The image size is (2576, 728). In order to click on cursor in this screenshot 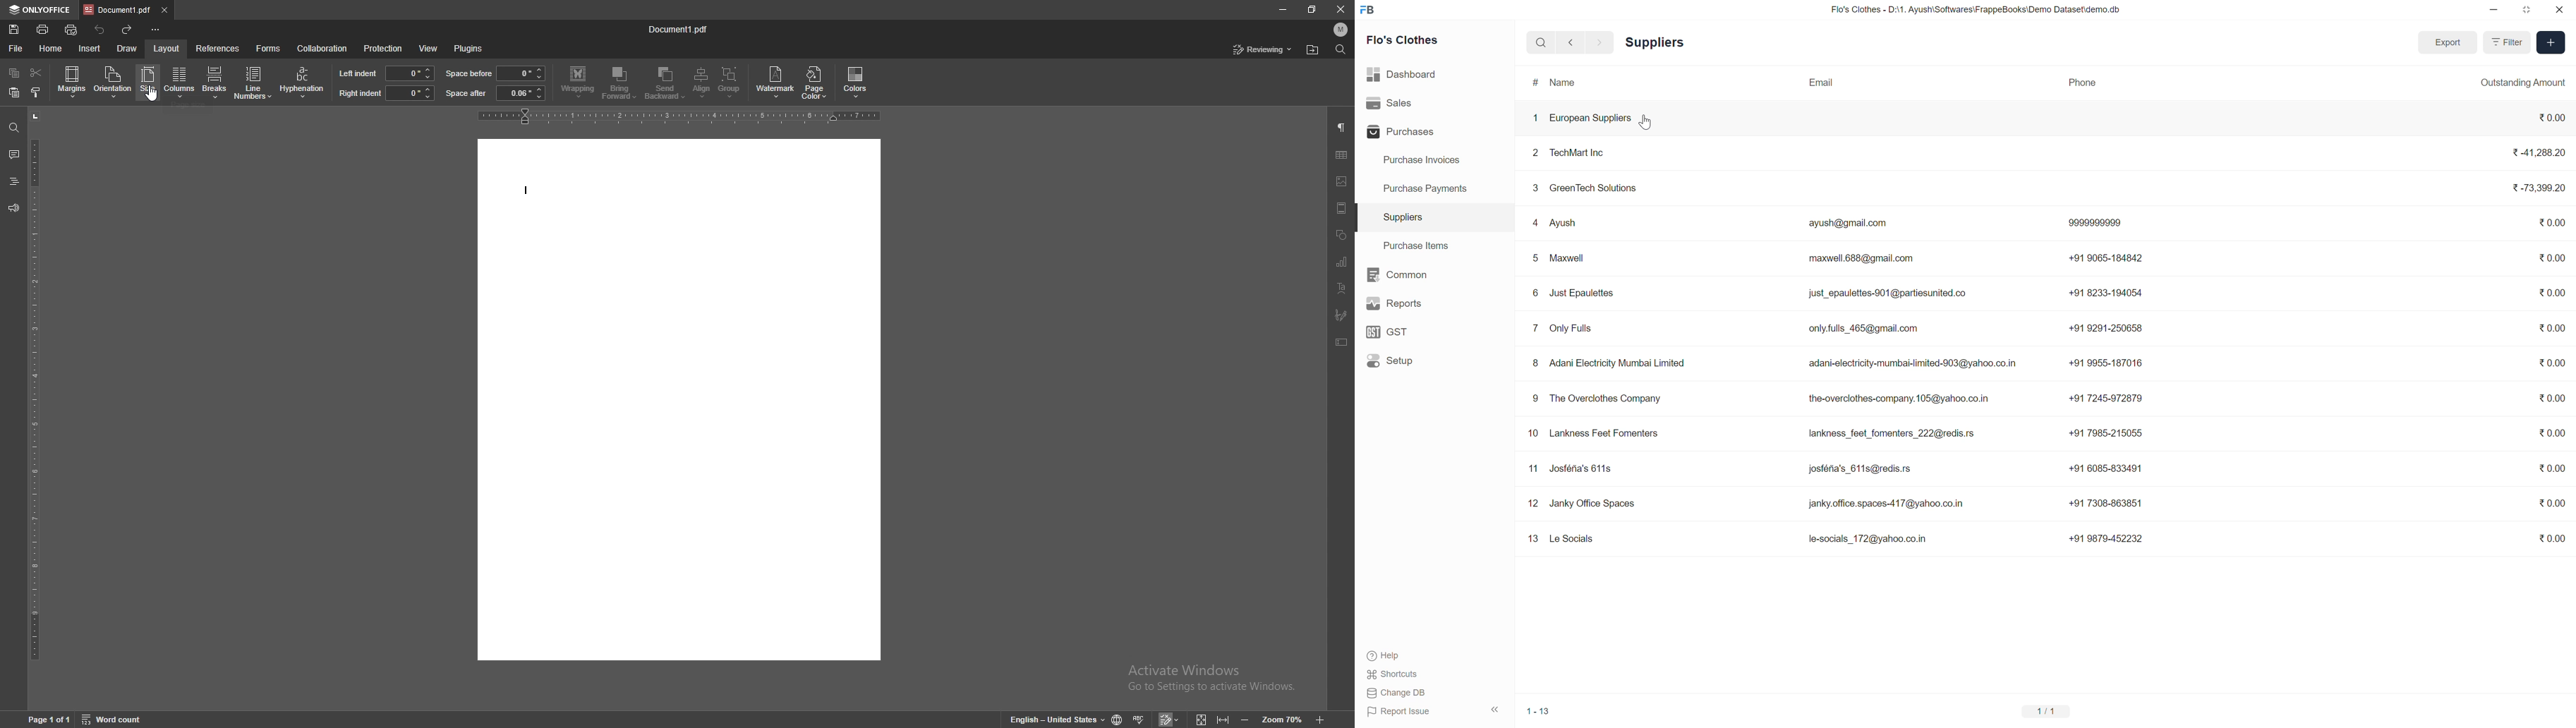, I will do `click(154, 97)`.